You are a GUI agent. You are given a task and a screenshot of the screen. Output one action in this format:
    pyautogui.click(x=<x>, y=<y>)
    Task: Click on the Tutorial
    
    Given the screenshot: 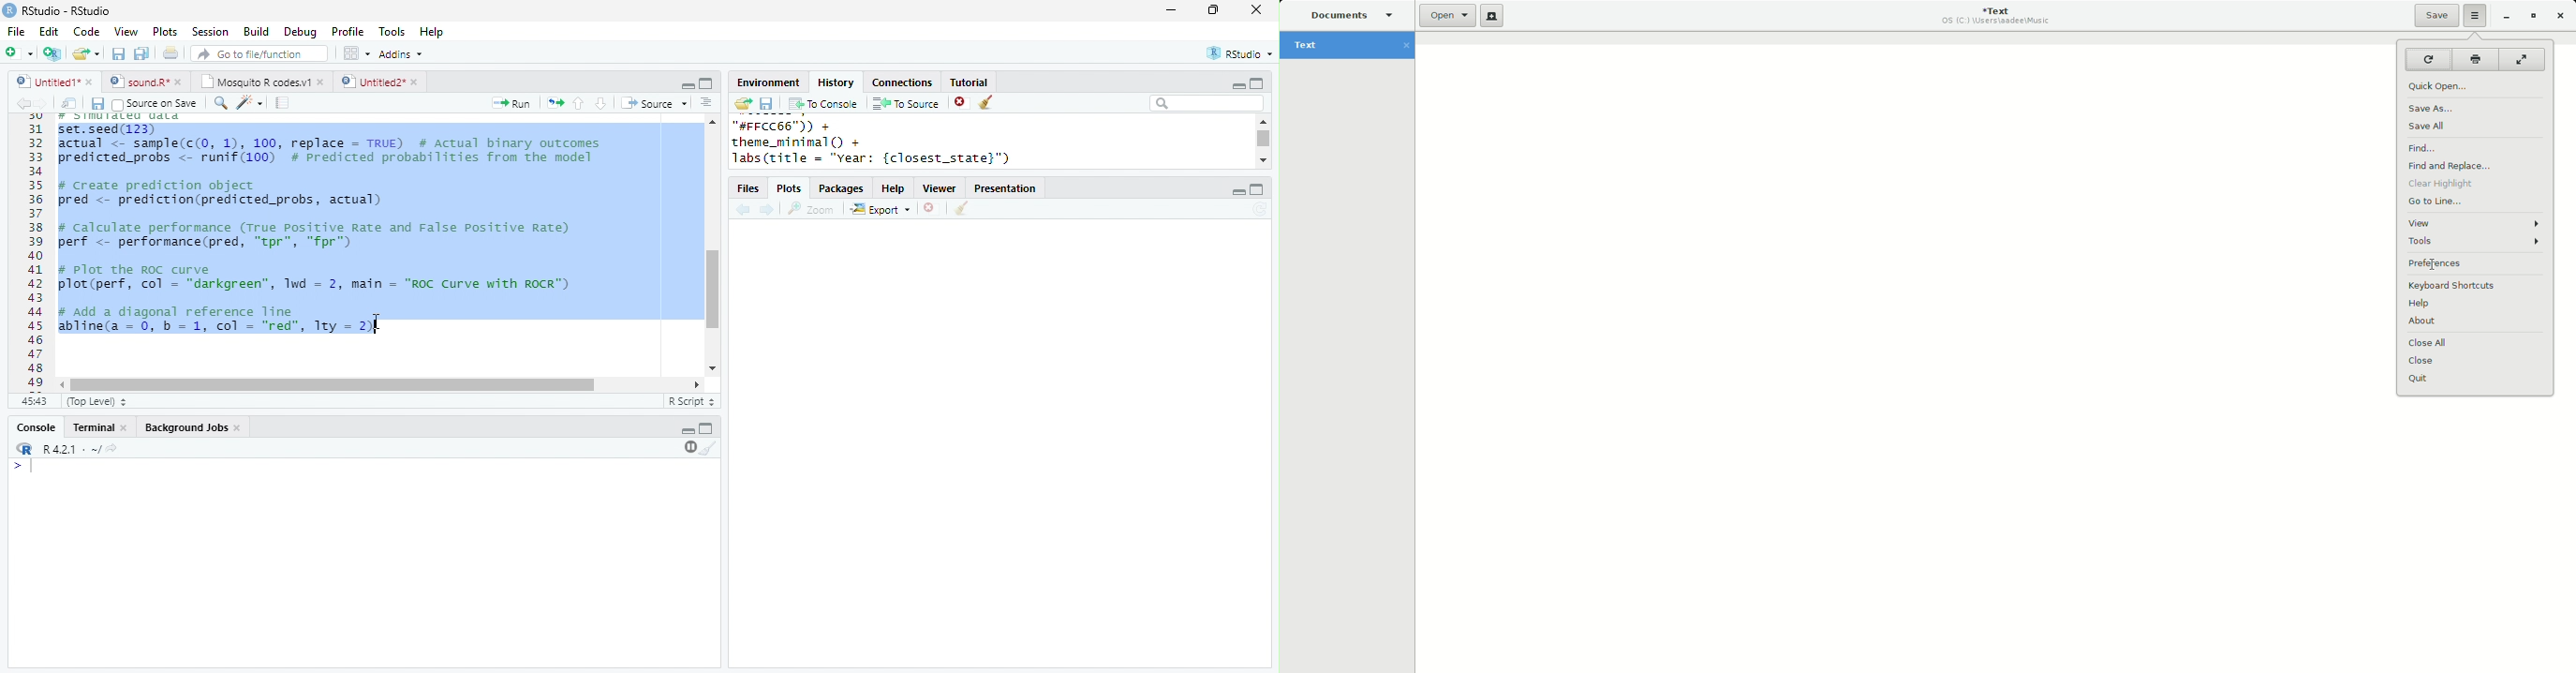 What is the action you would take?
    pyautogui.click(x=968, y=82)
    